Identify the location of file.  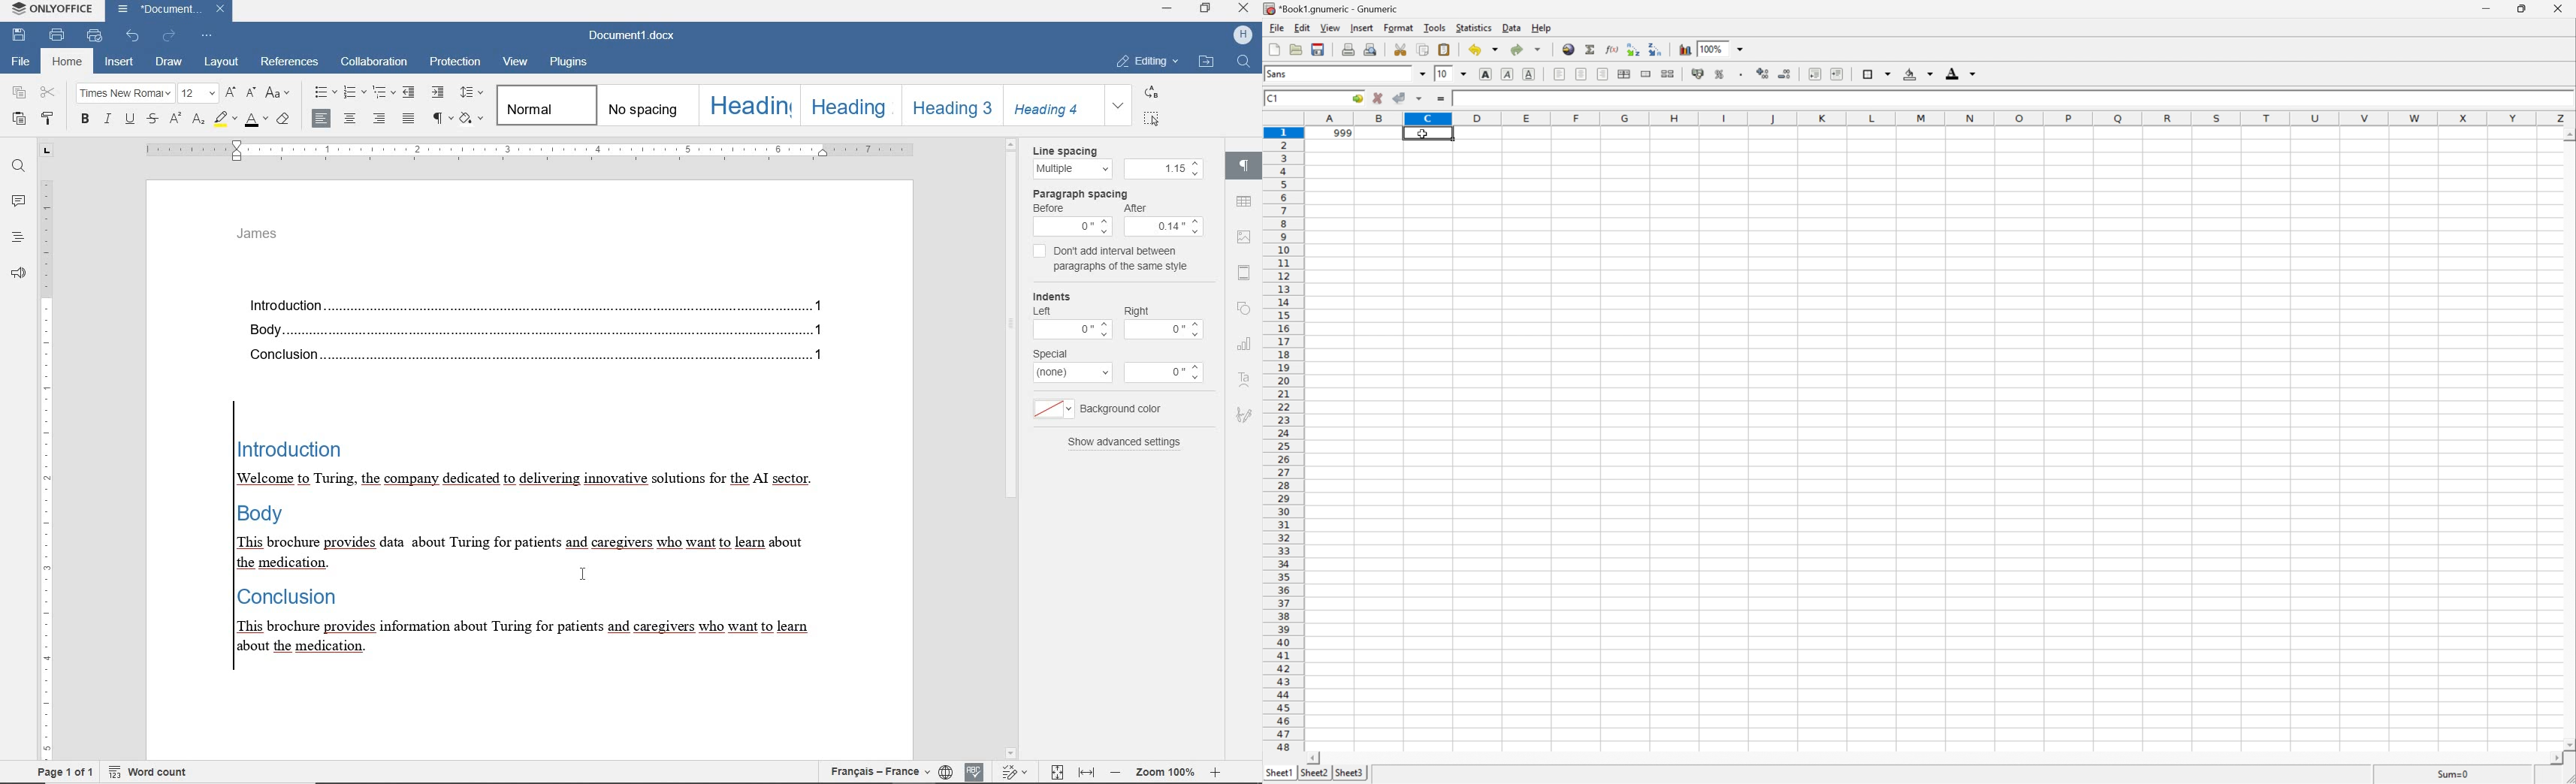
(1275, 29).